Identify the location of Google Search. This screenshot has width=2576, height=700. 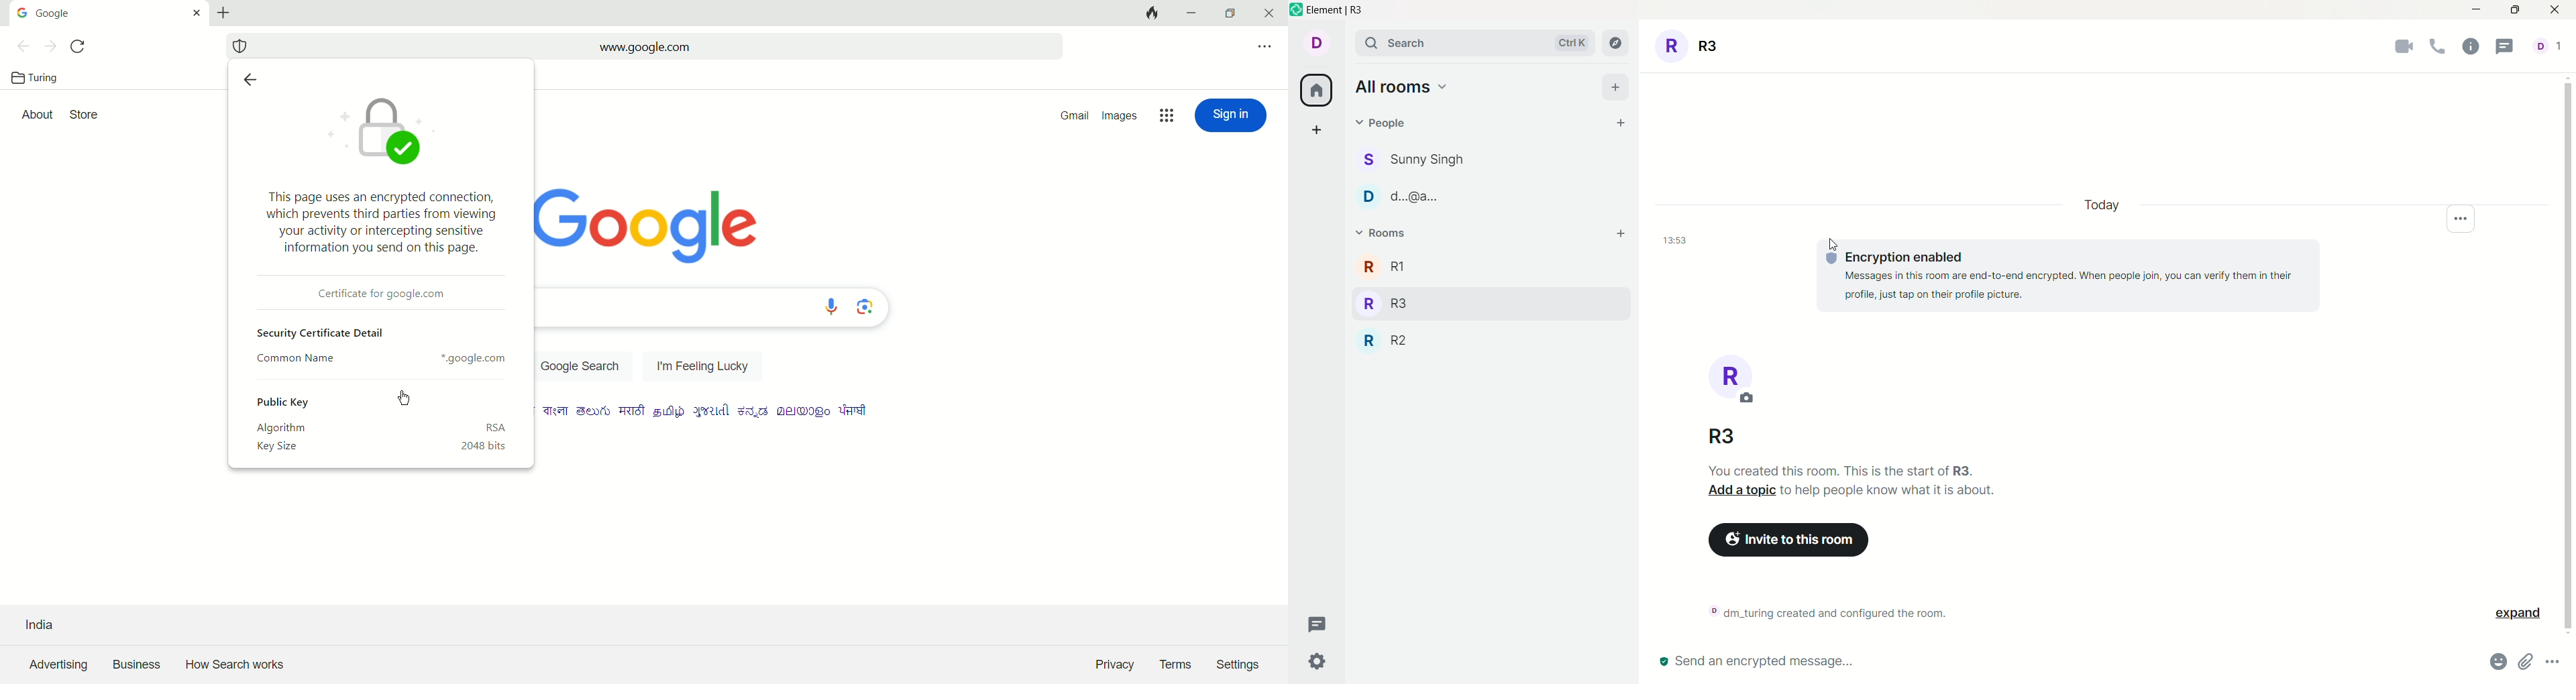
(584, 366).